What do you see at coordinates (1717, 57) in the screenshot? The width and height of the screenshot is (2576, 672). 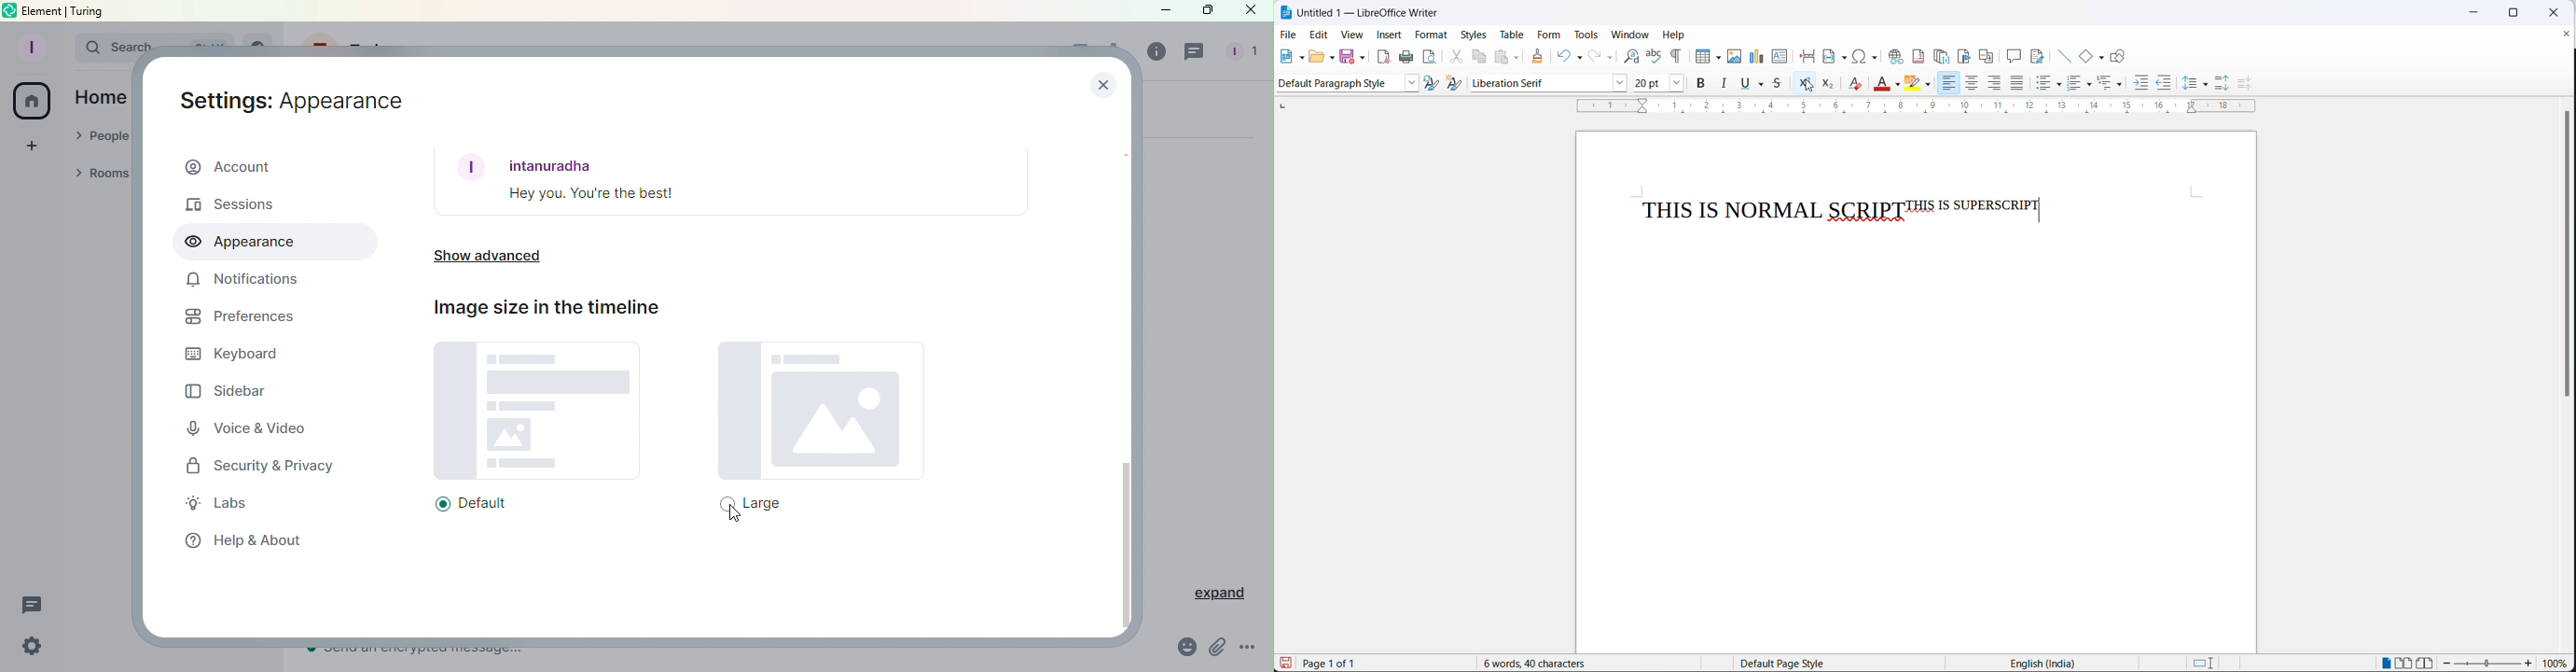 I see `table grid` at bounding box center [1717, 57].